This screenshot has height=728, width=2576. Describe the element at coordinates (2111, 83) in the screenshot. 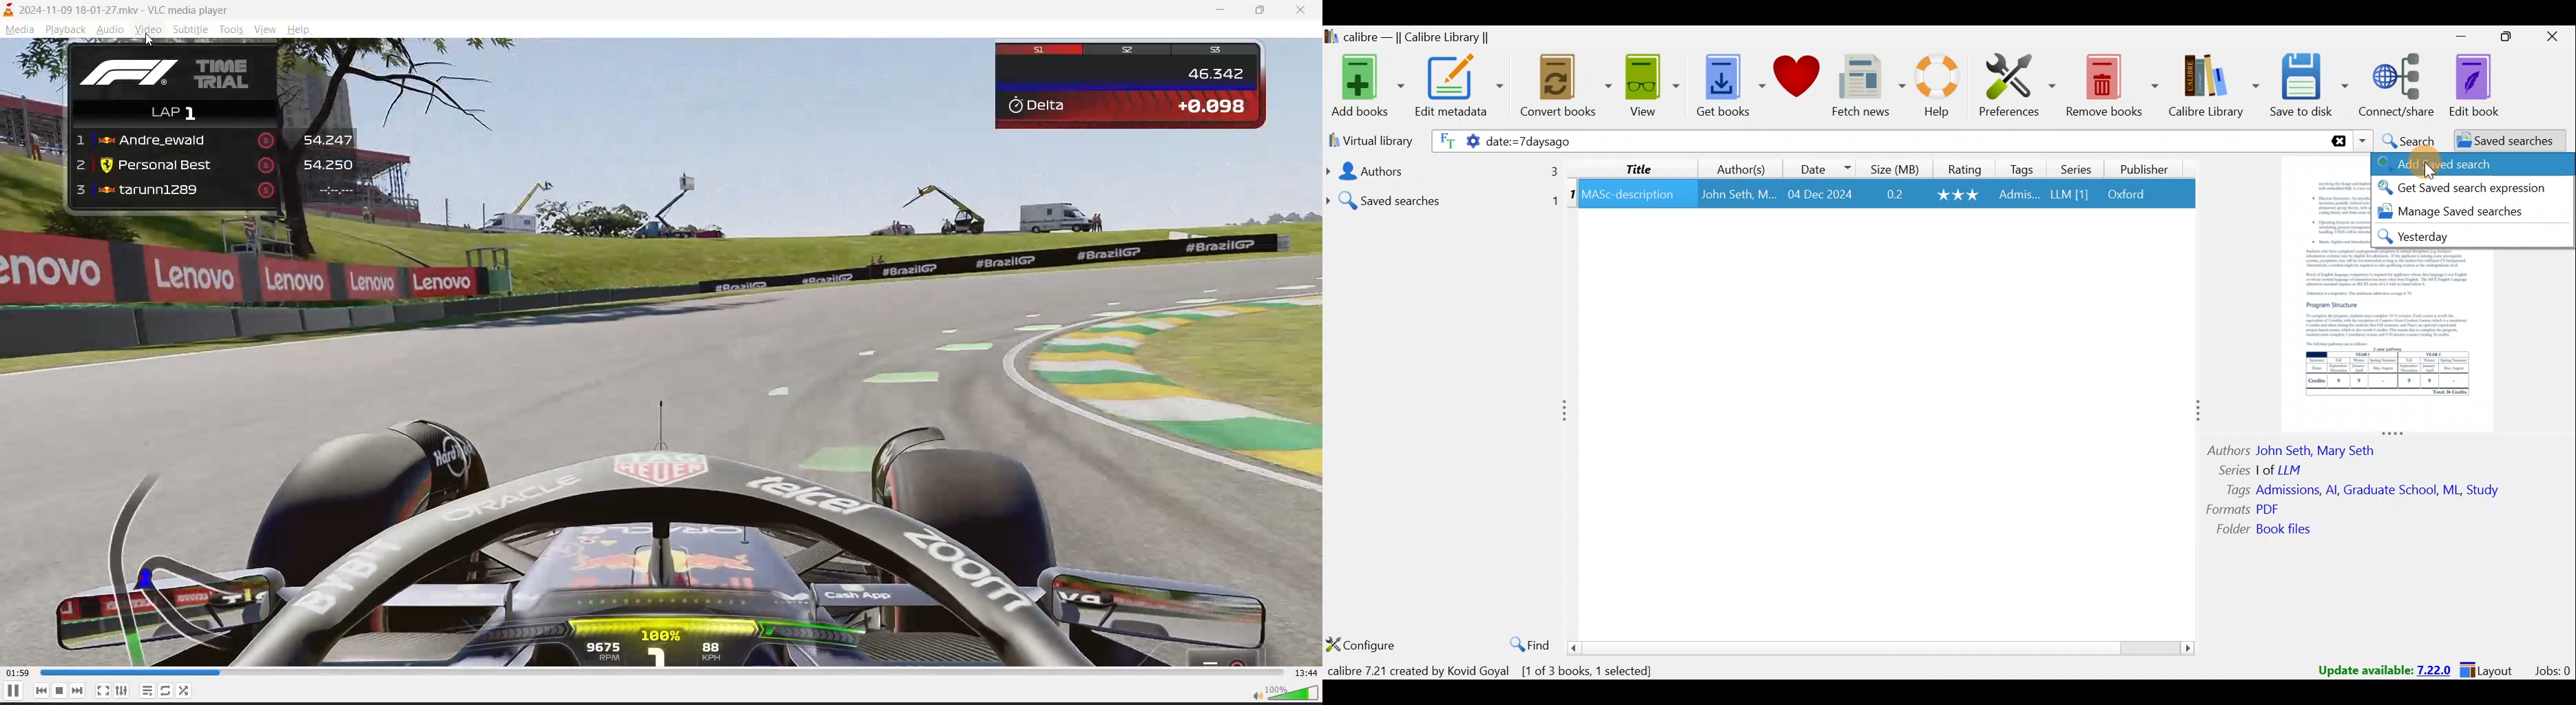

I see `Remove books` at that location.